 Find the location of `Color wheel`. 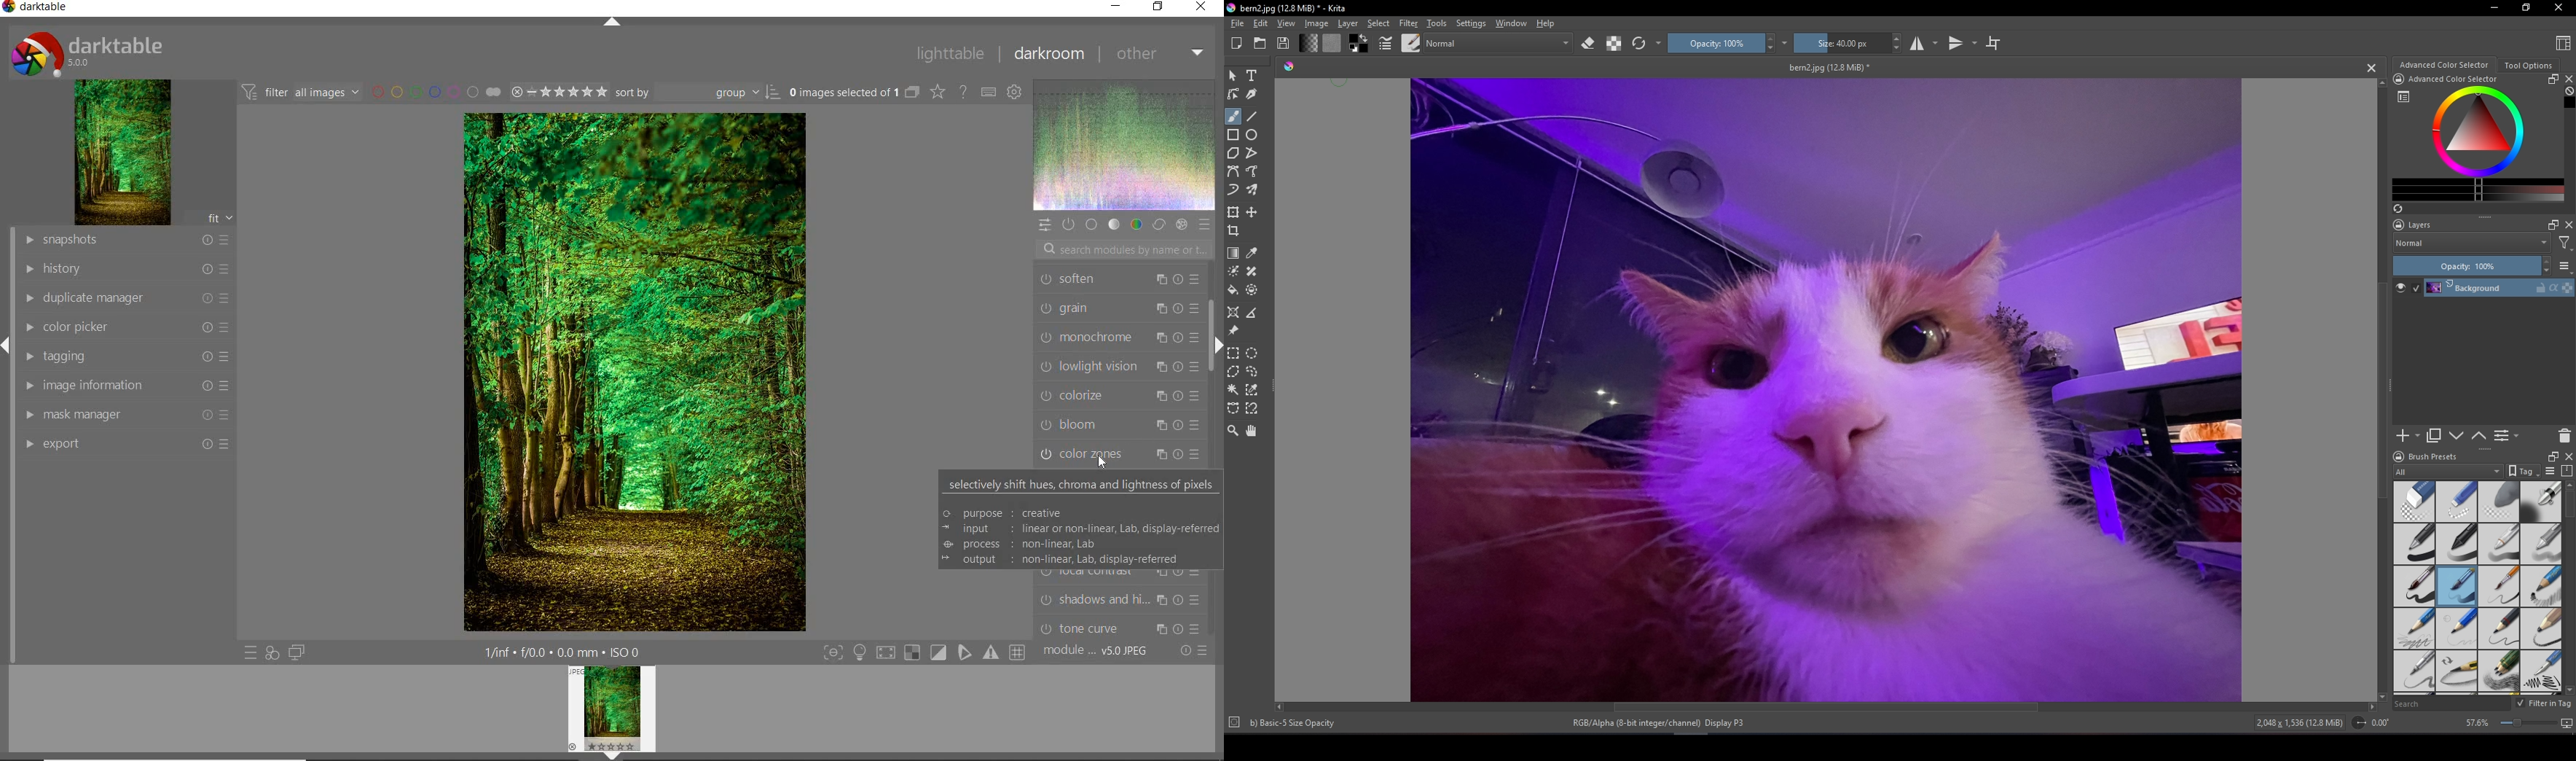

Color wheel is located at coordinates (2477, 131).